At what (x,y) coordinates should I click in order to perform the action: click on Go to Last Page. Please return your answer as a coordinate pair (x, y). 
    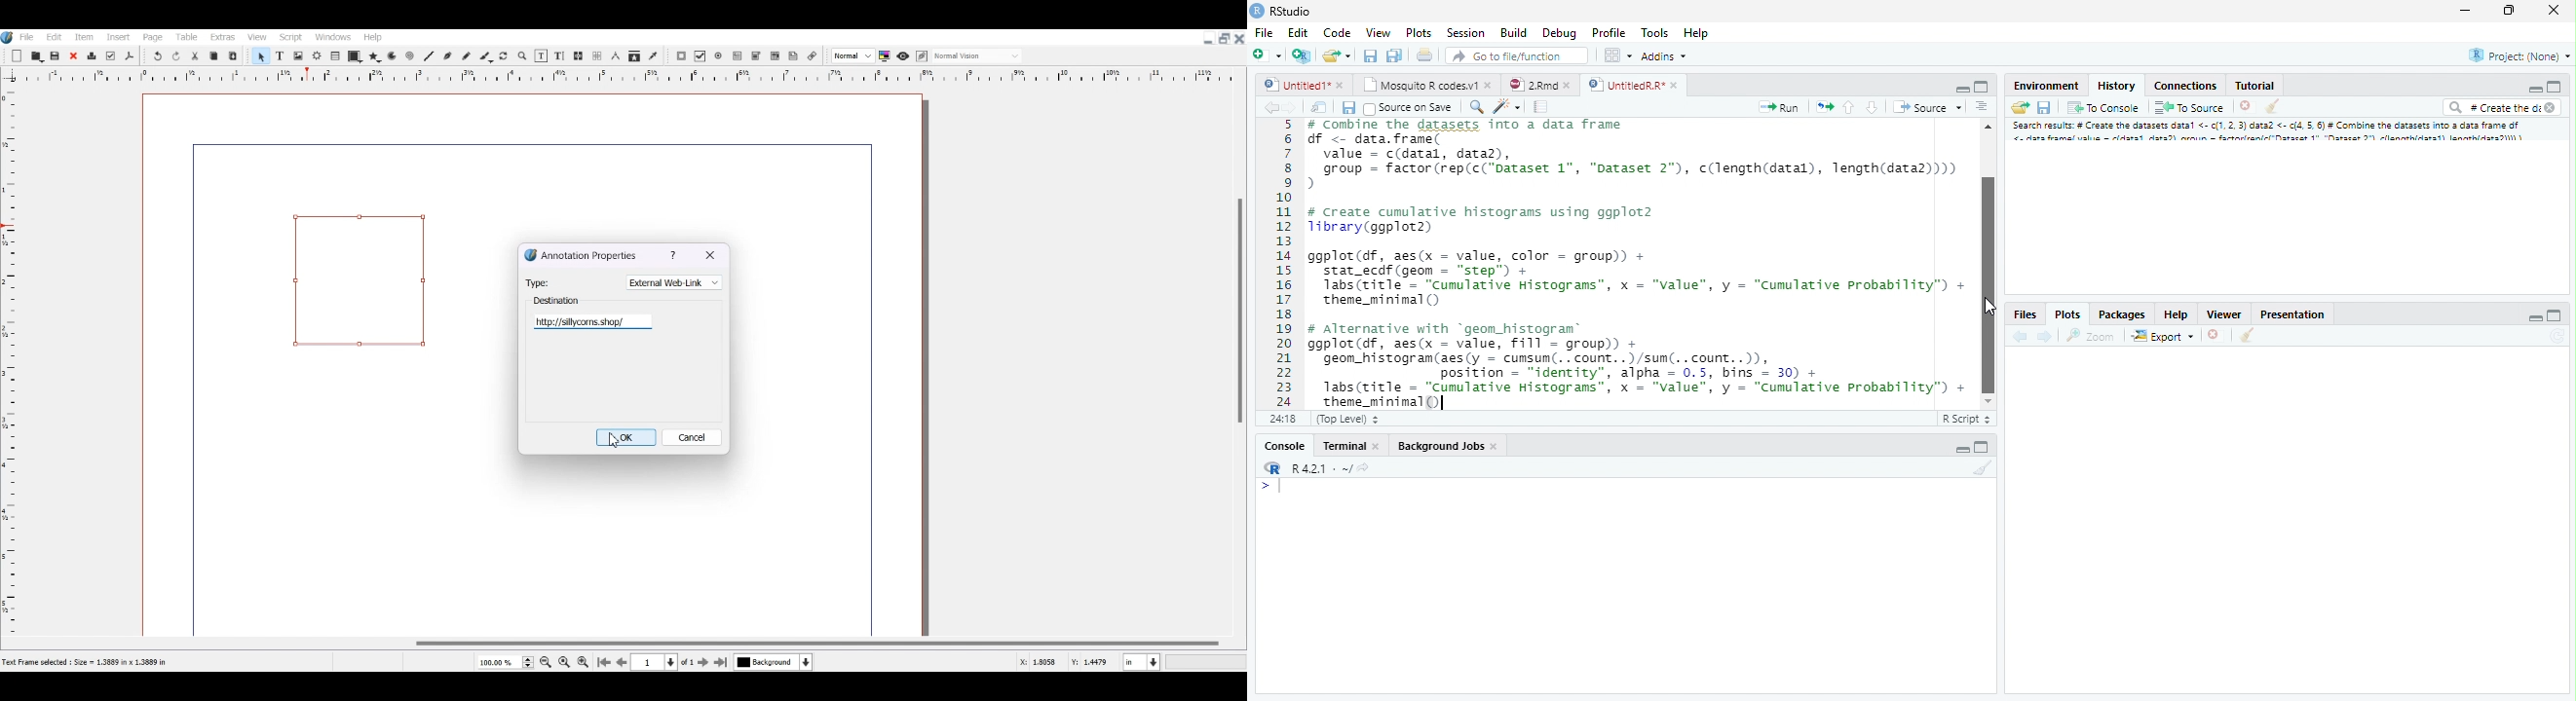
    Looking at the image, I should click on (723, 663).